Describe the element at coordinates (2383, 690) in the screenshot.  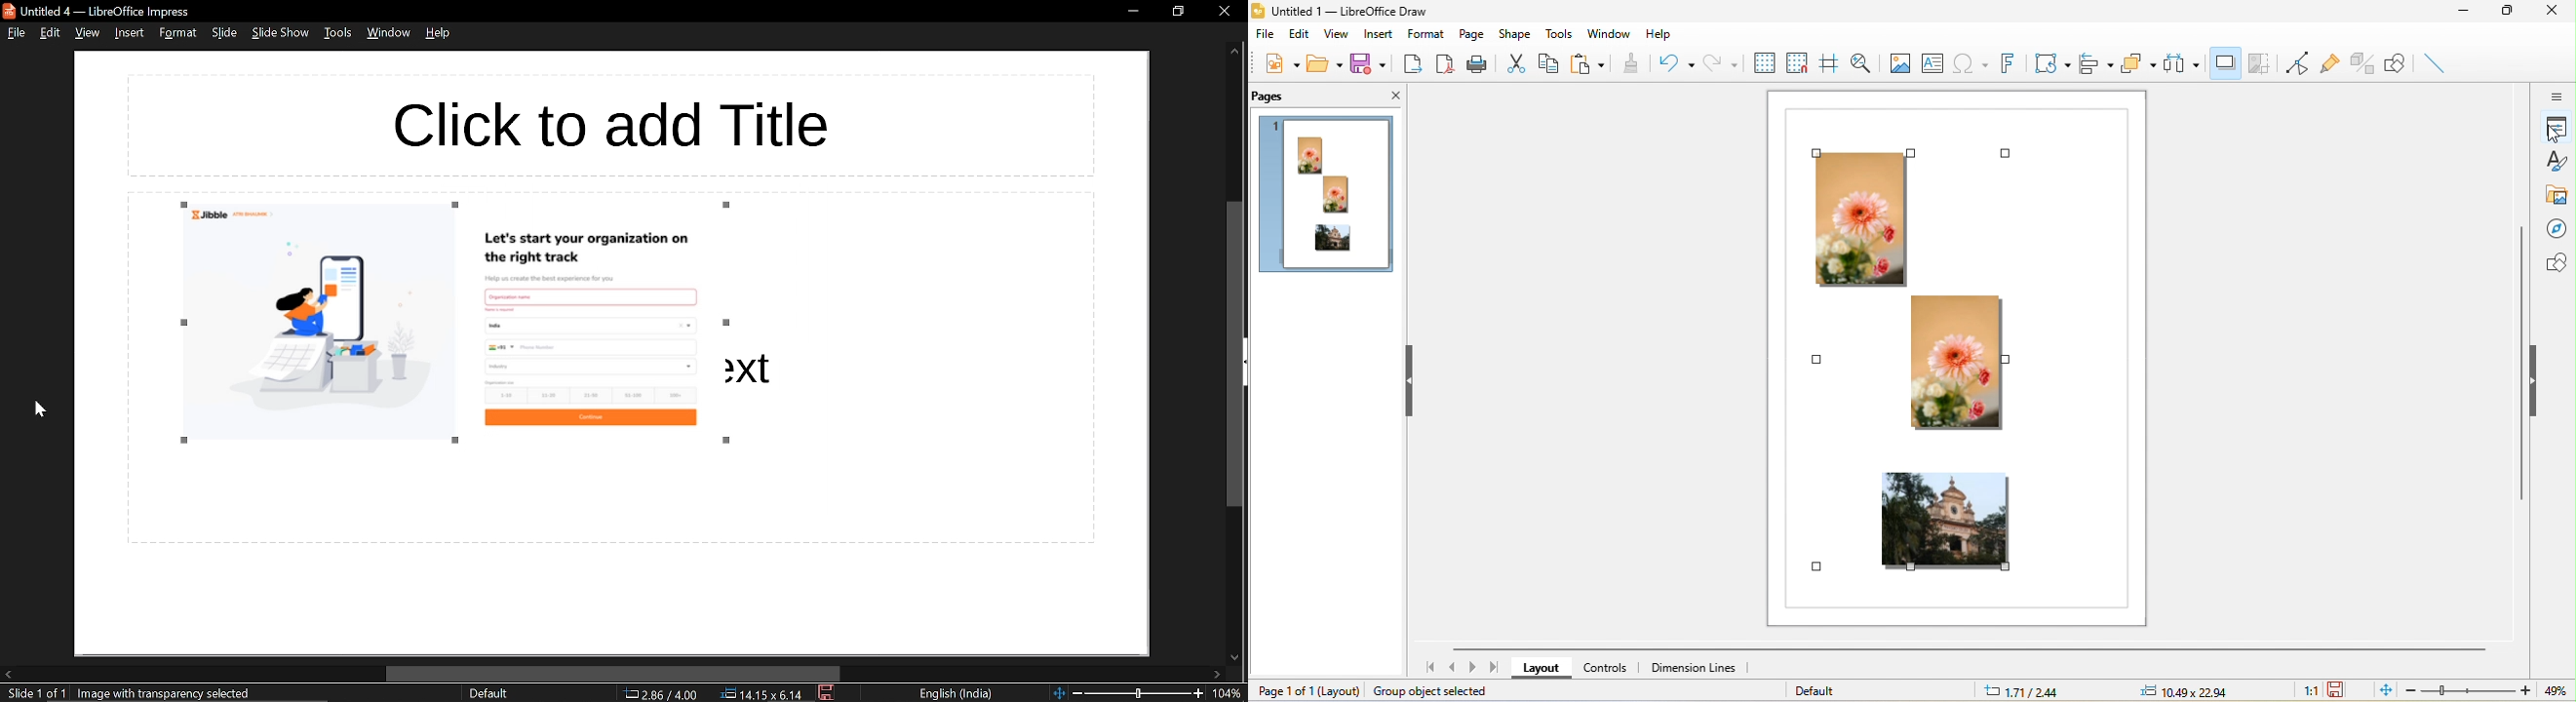
I see `fit to current window` at that location.